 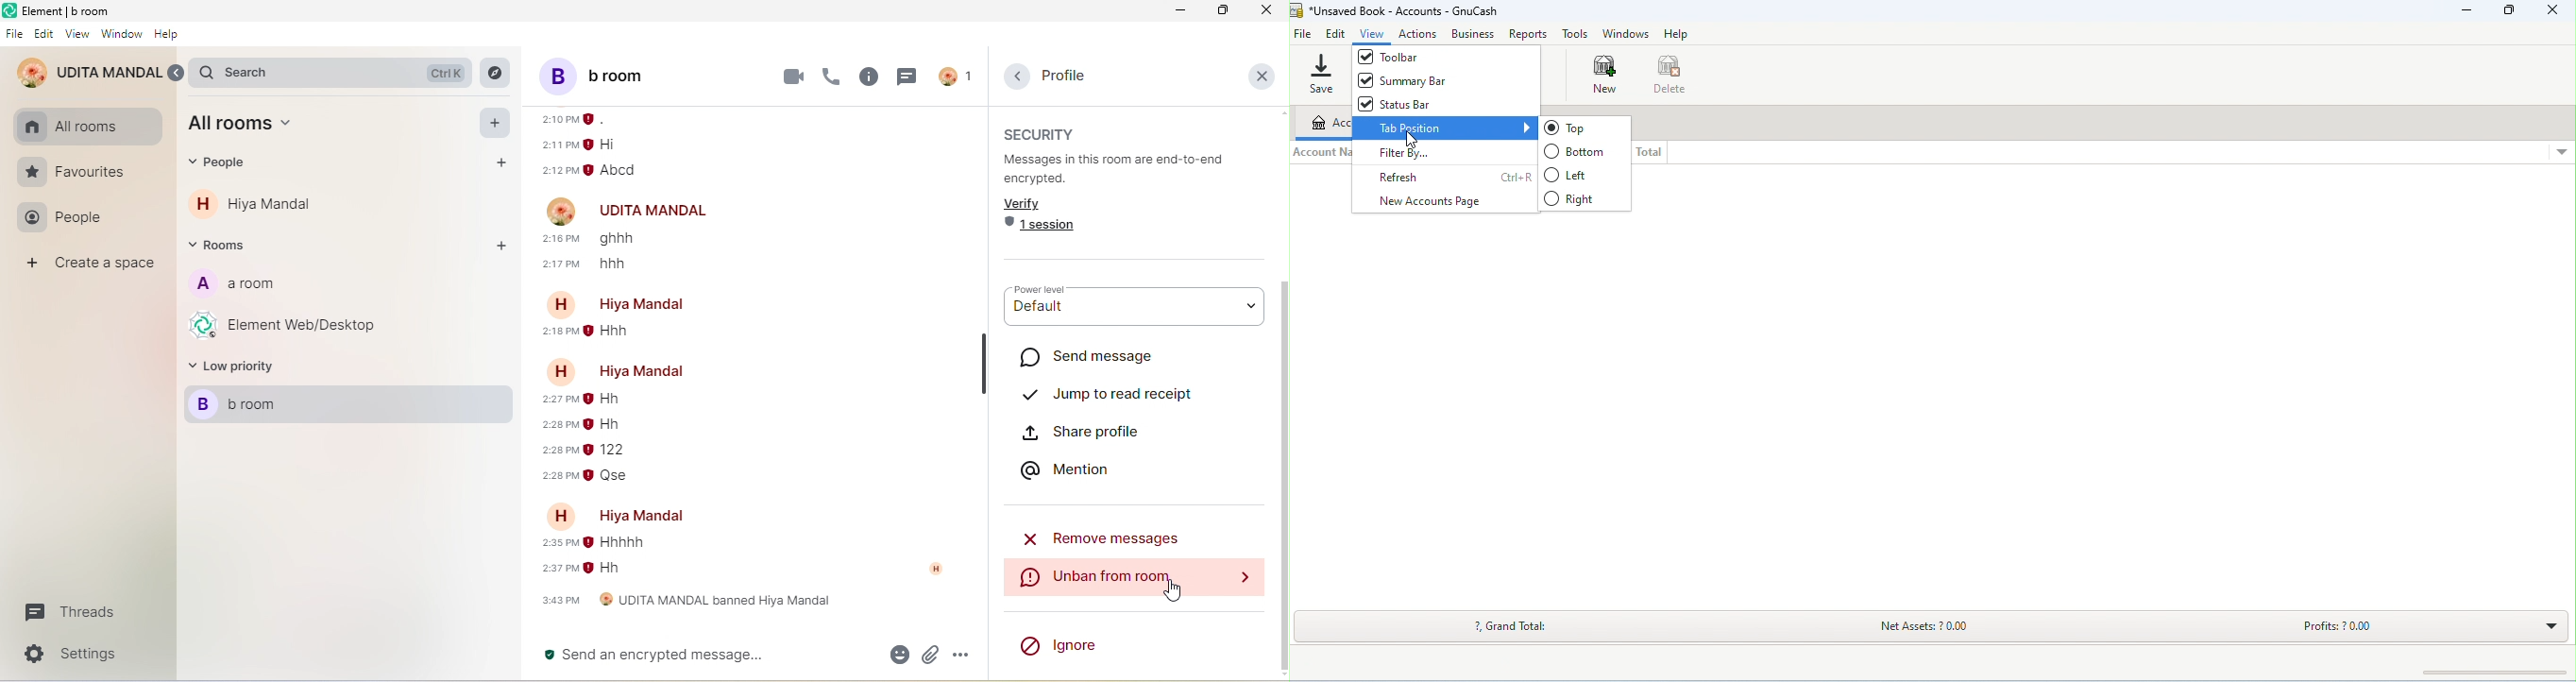 What do you see at coordinates (1109, 389) in the screenshot?
I see `jump to read receipt` at bounding box center [1109, 389].